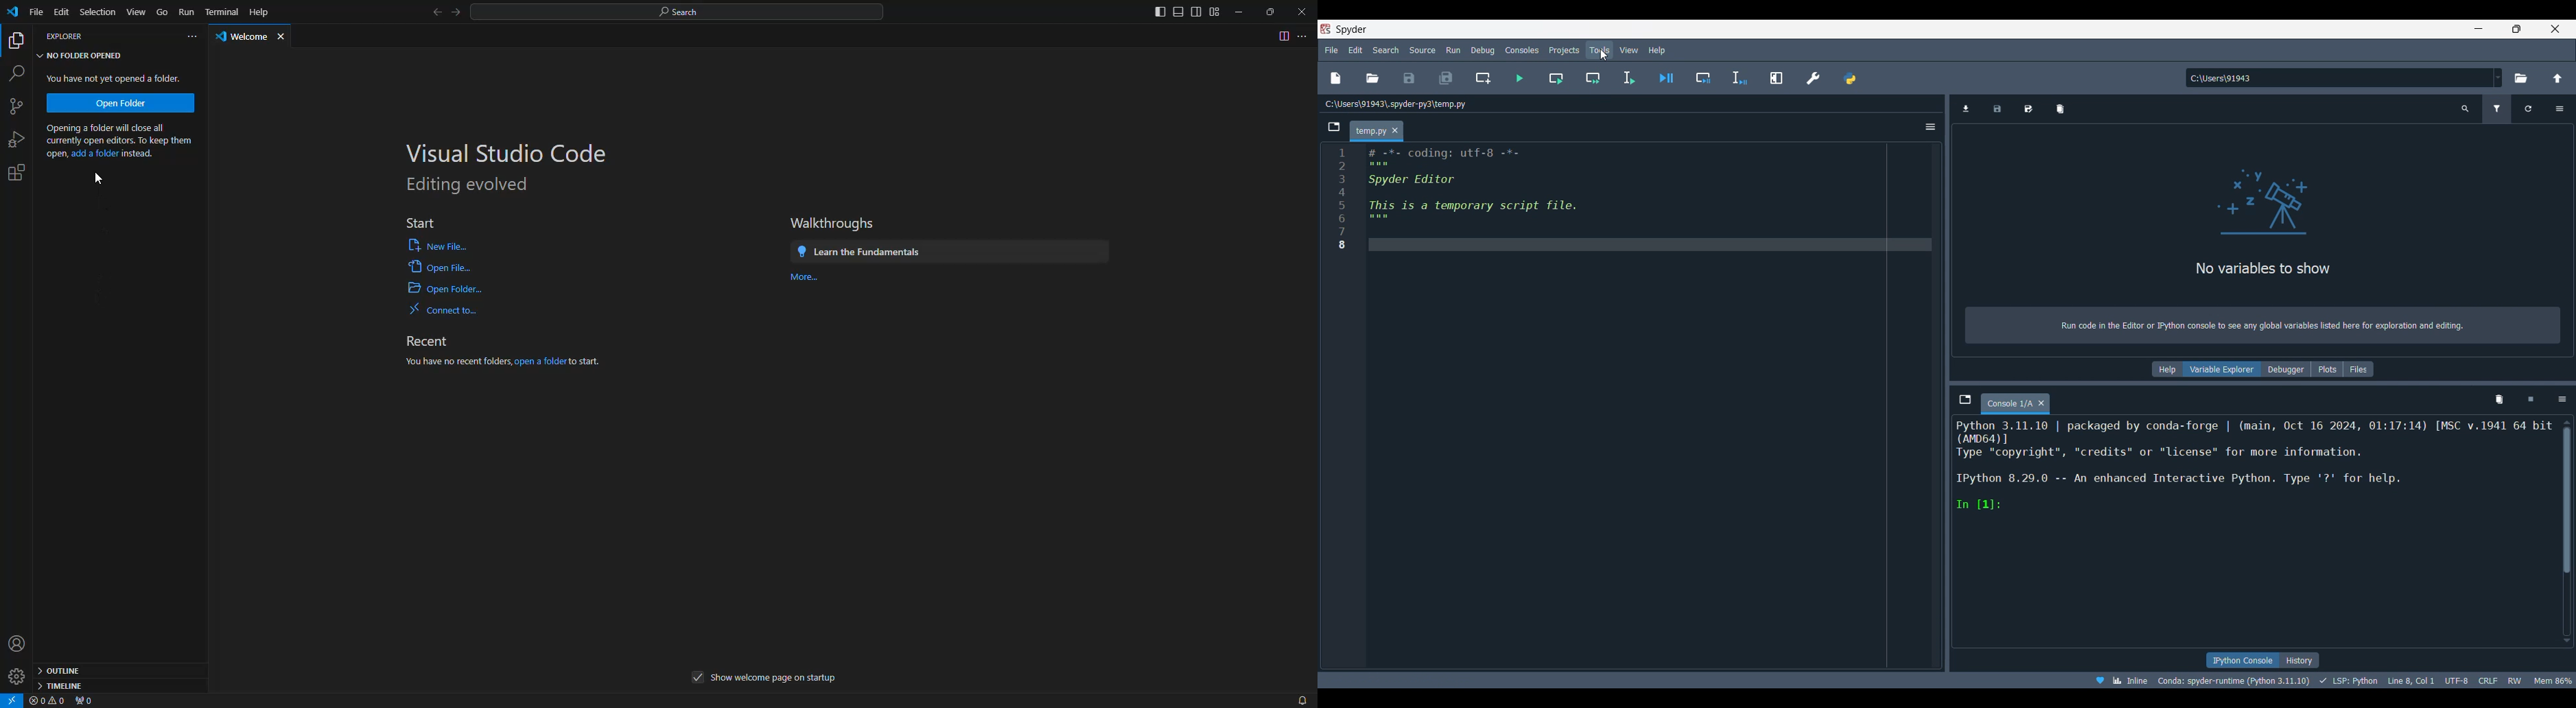 Image resolution: width=2576 pixels, height=728 pixels. I want to click on open folder, so click(445, 289).